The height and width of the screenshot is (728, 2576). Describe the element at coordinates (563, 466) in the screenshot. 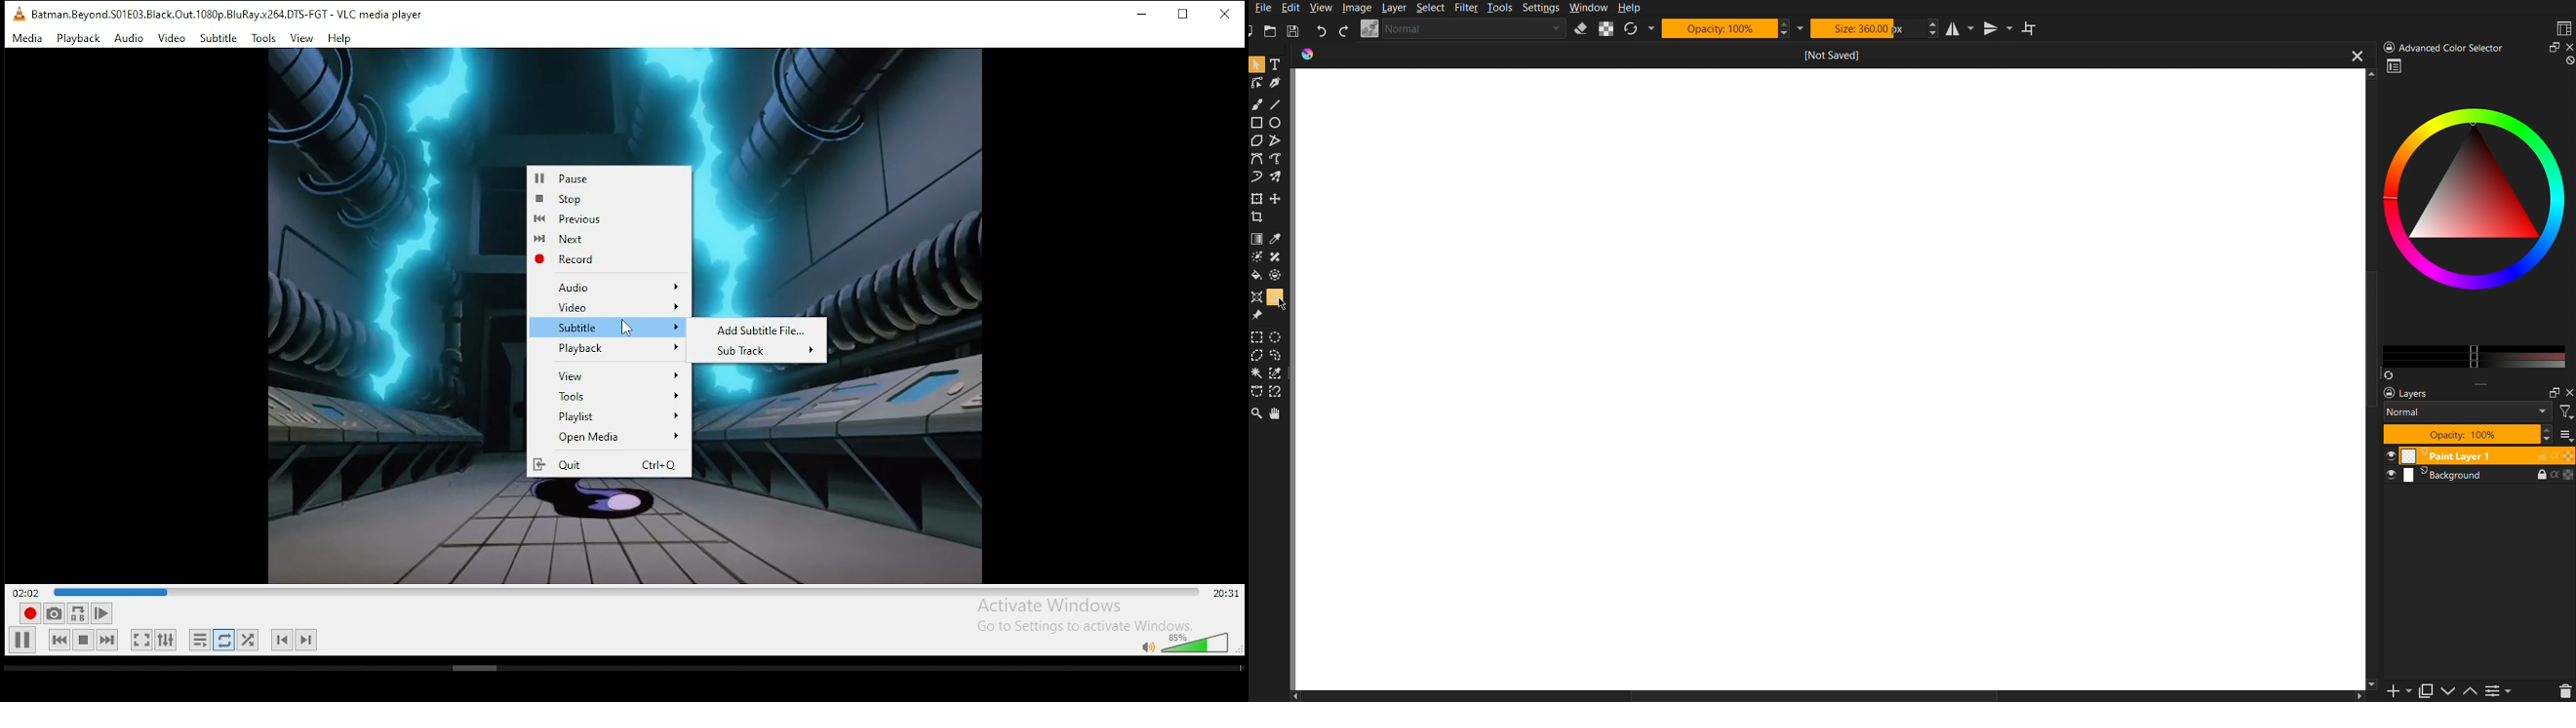

I see `Quit` at that location.